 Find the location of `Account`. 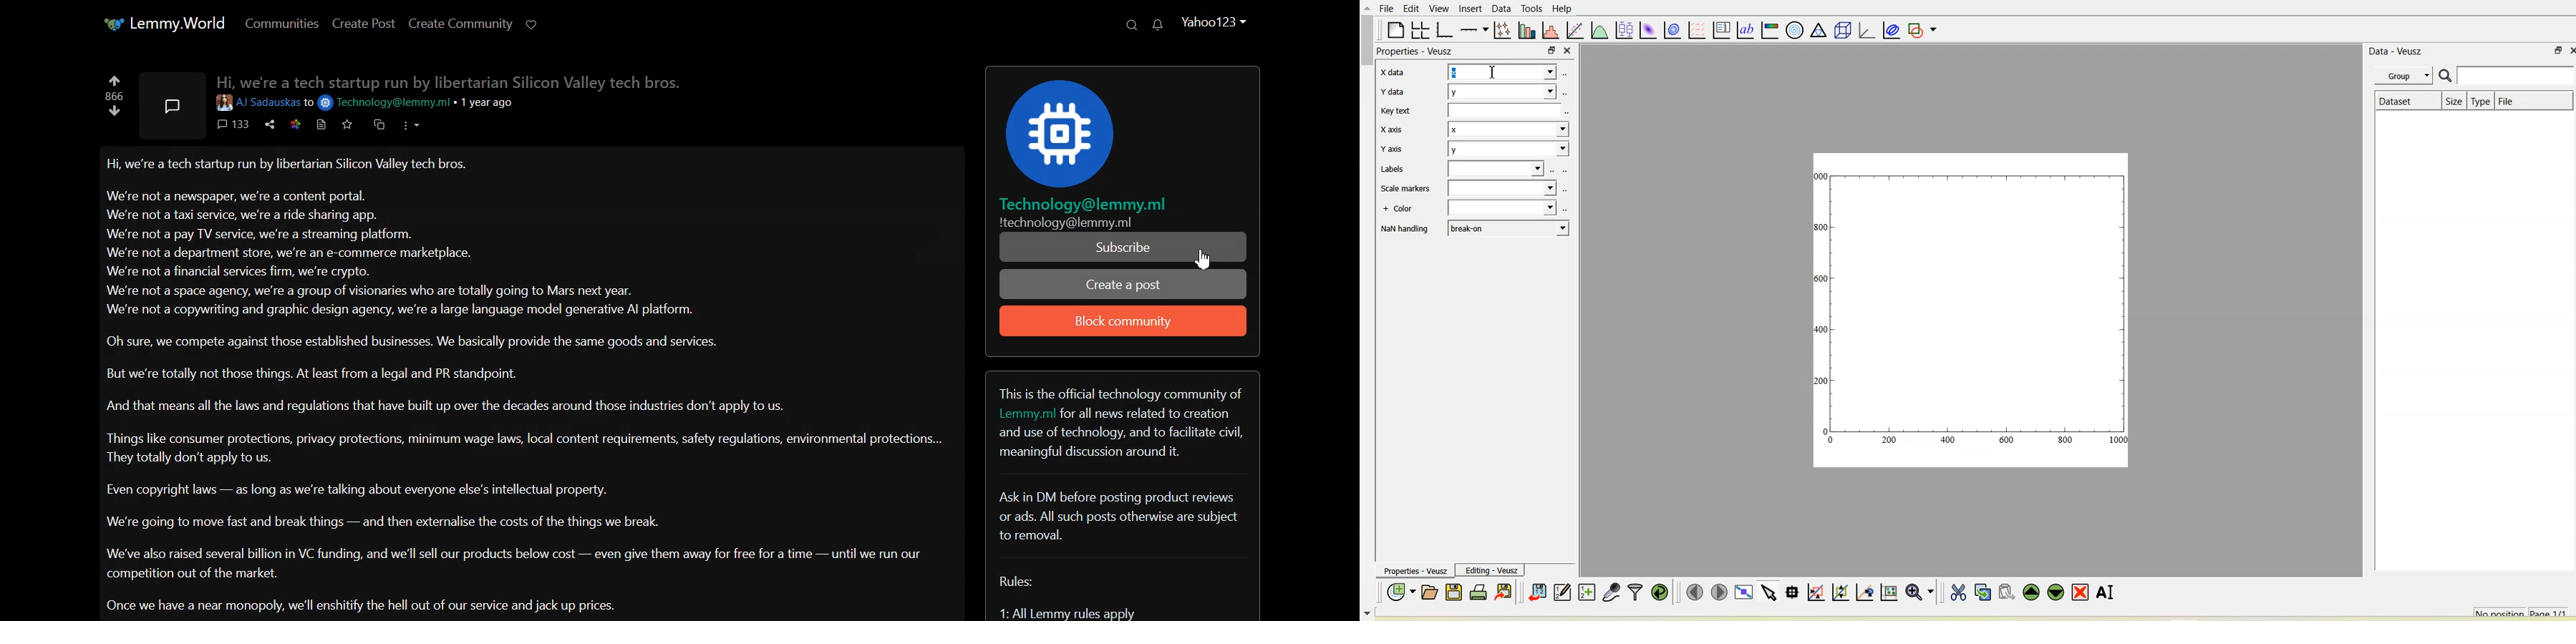

Account is located at coordinates (1218, 23).